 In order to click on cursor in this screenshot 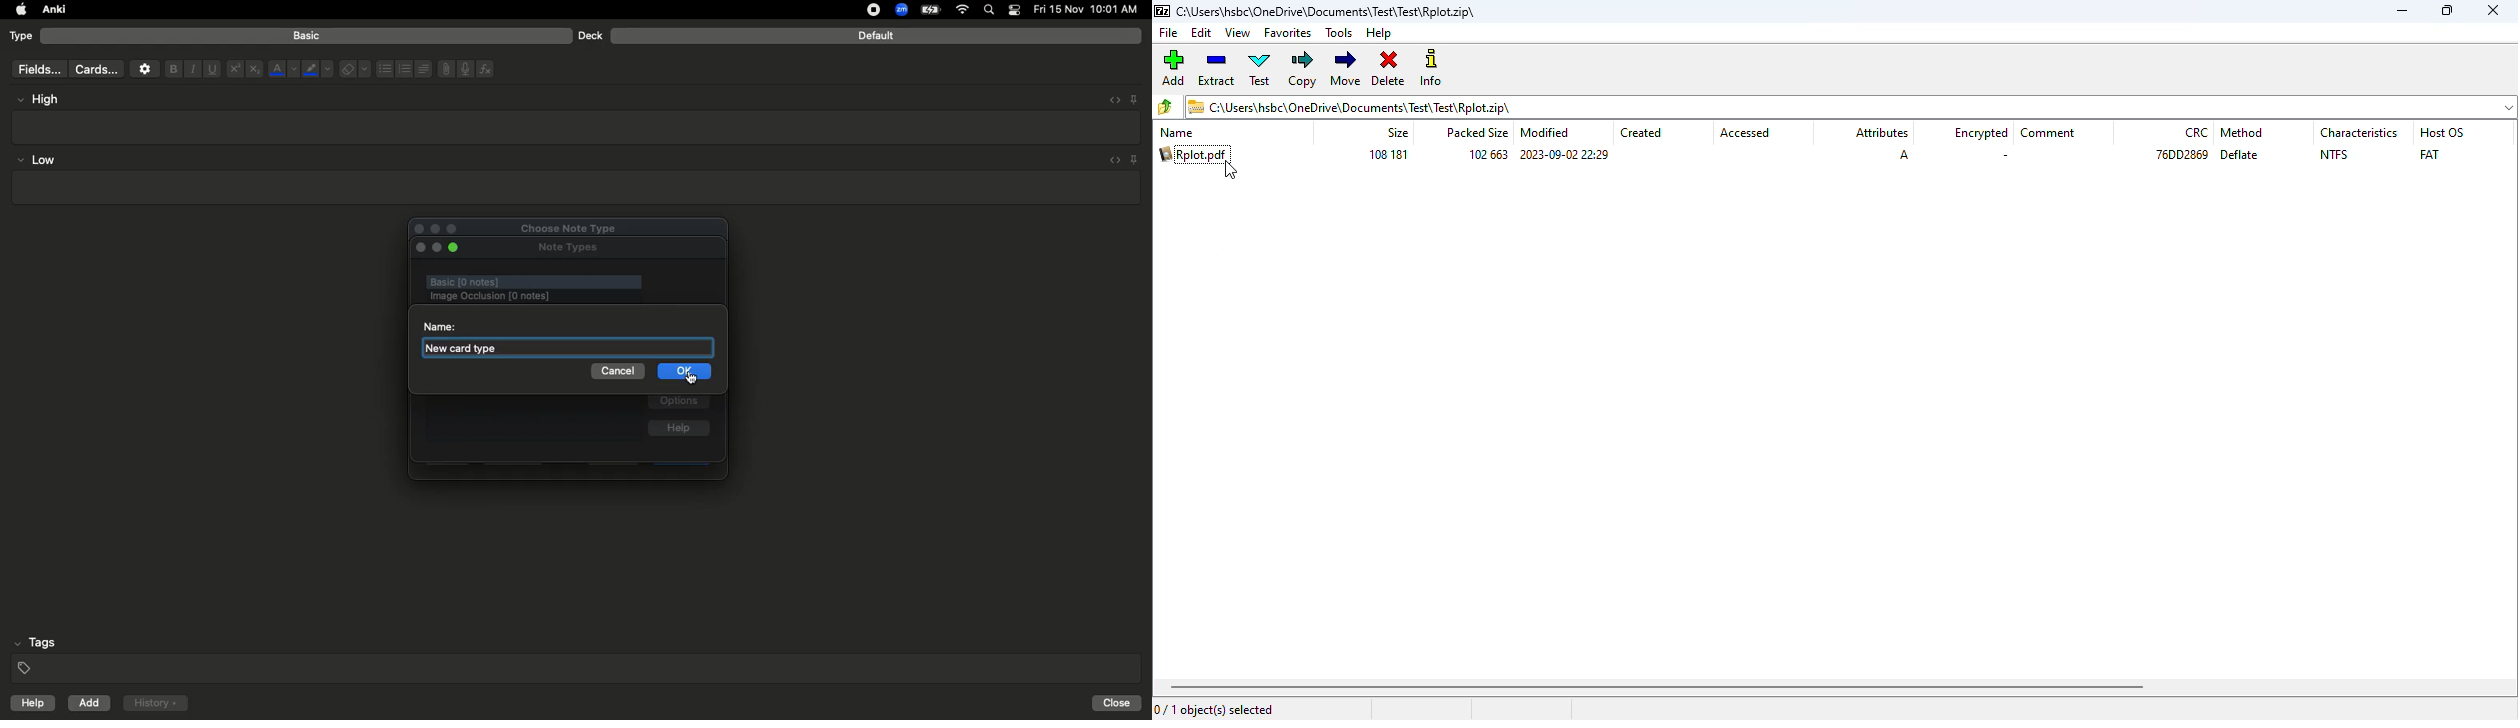, I will do `click(1231, 170)`.